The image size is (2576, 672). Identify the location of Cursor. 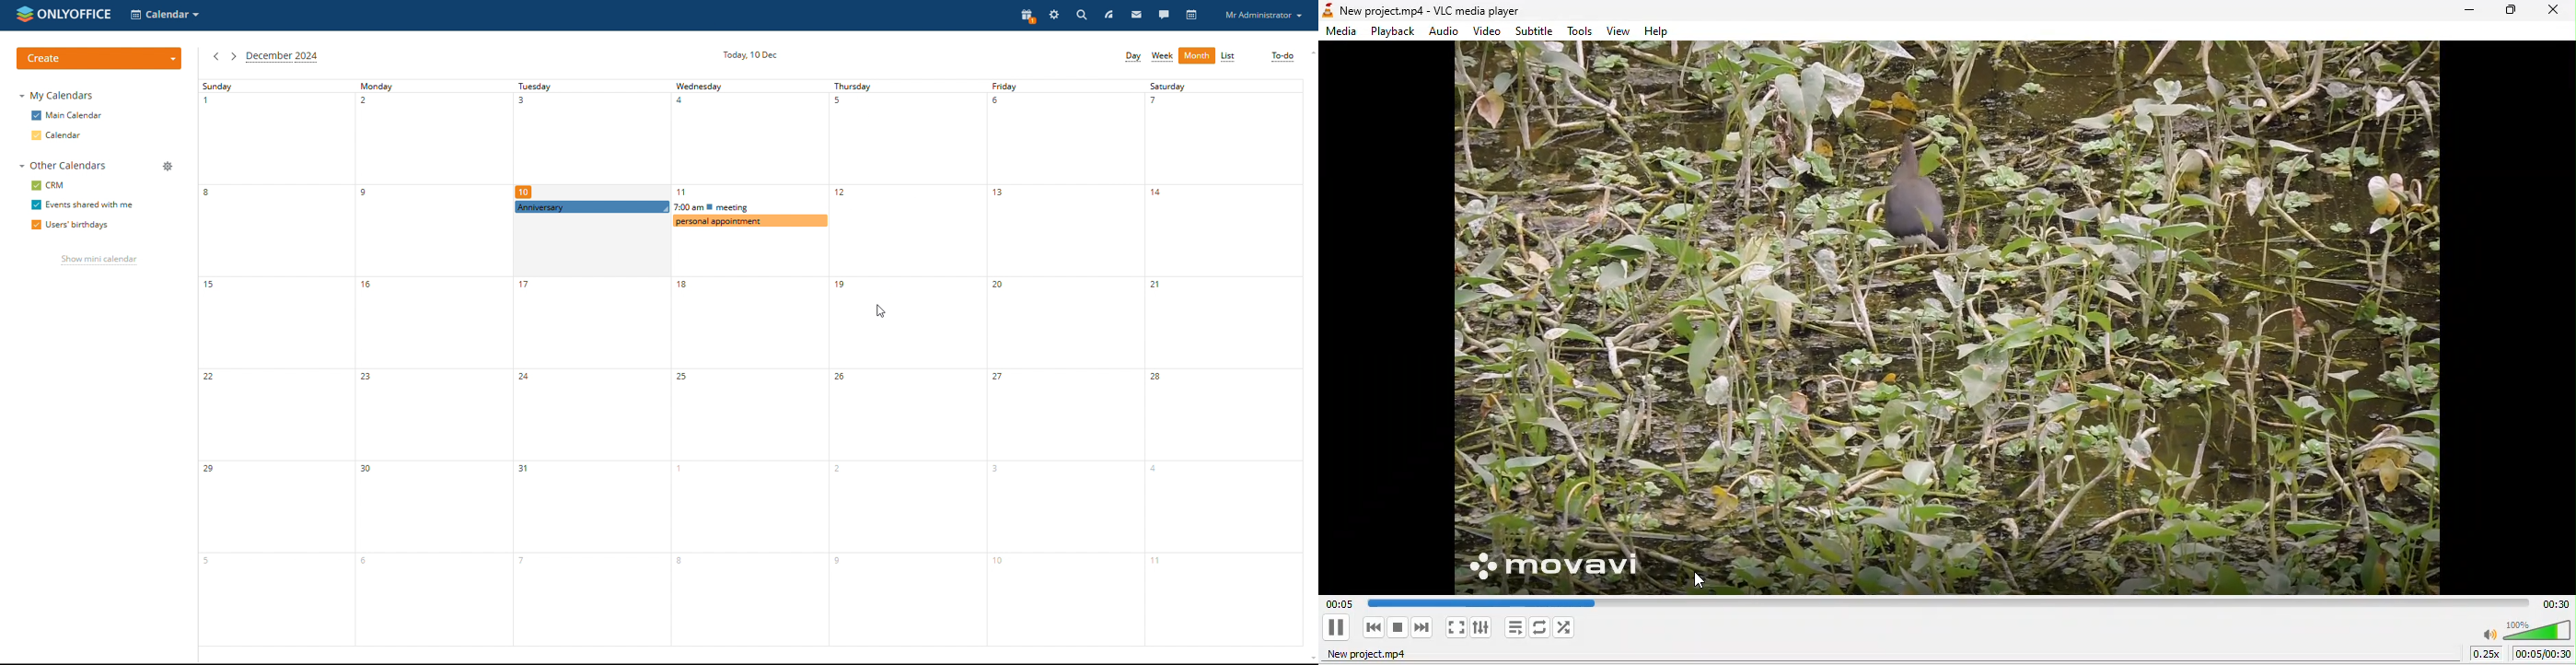
(1703, 583).